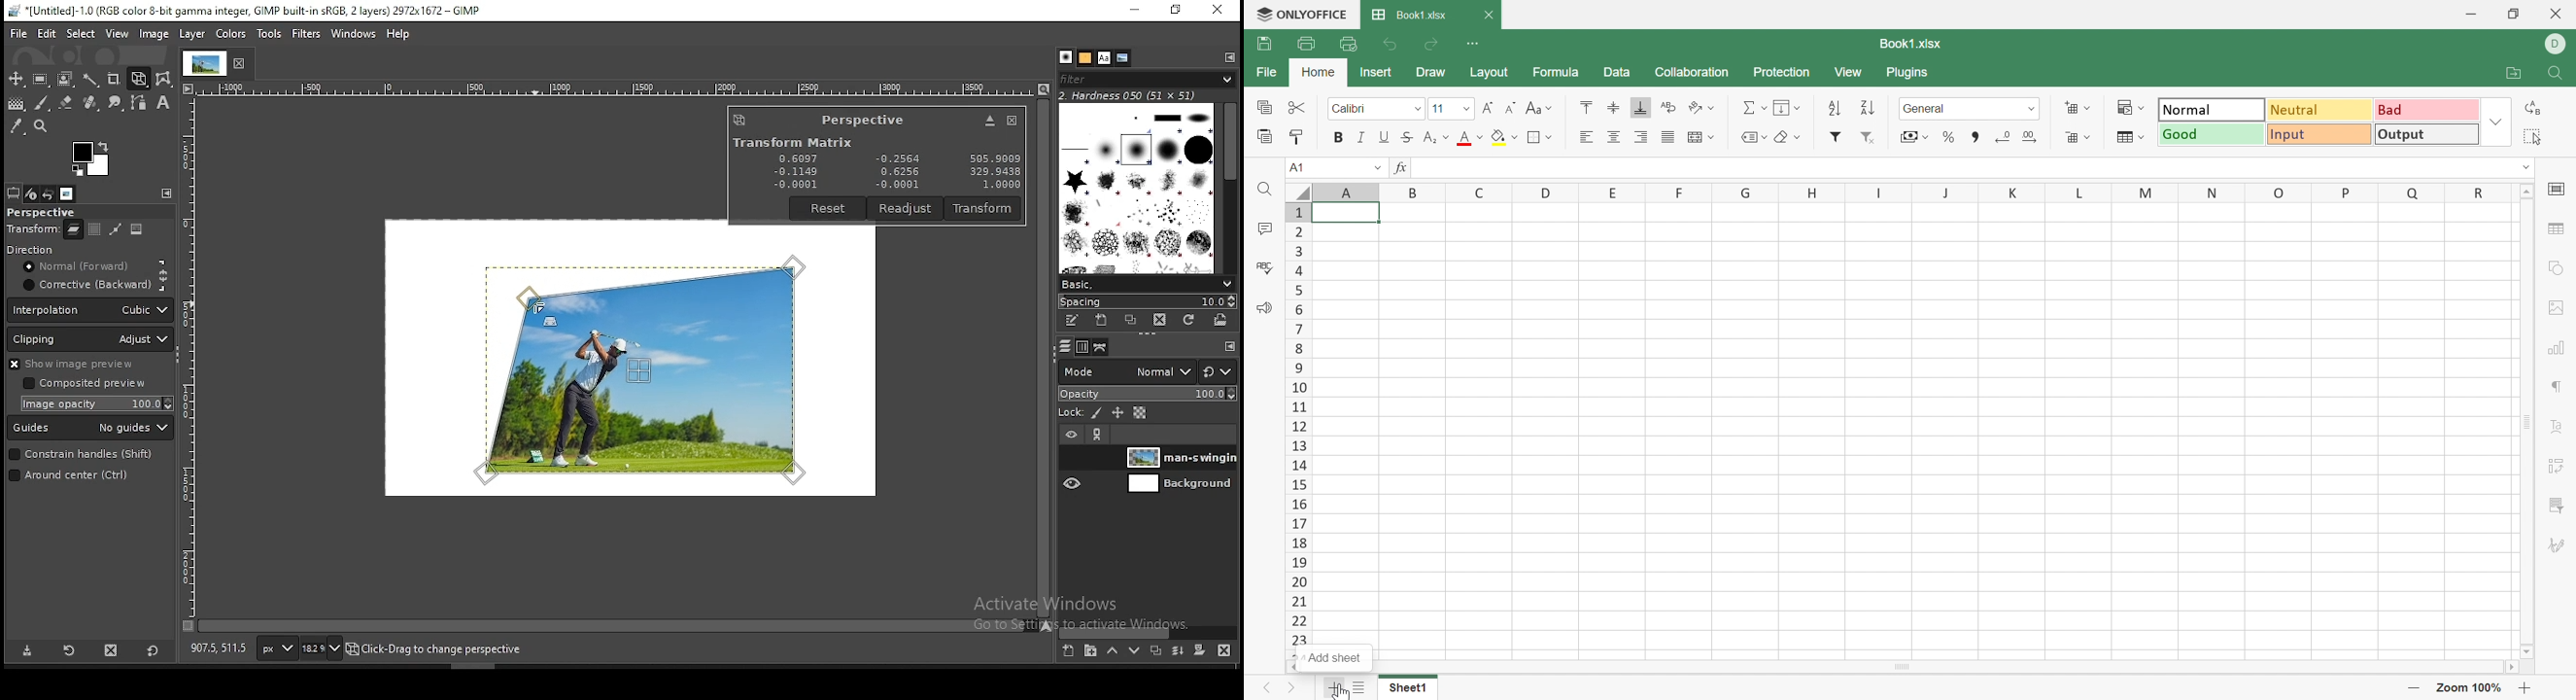 This screenshot has height=700, width=2576. What do you see at coordinates (1446, 138) in the screenshot?
I see `Drop Down` at bounding box center [1446, 138].